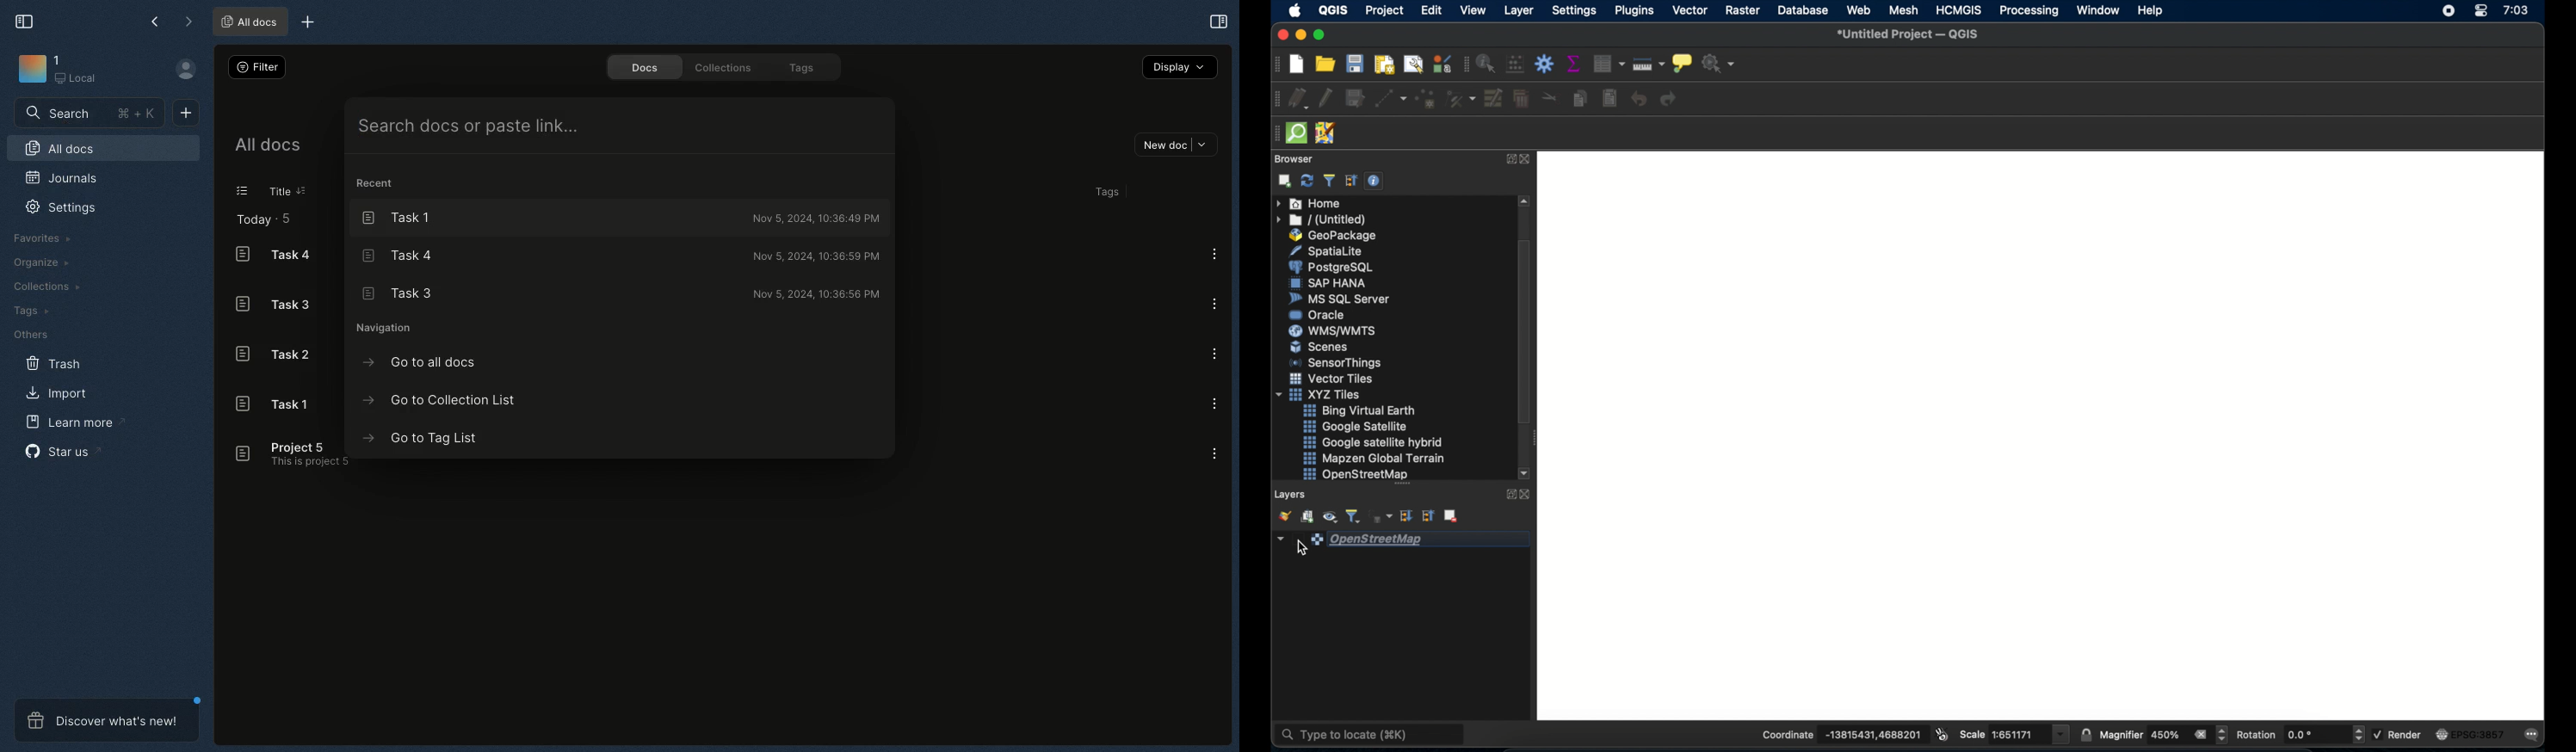 The height and width of the screenshot is (756, 2576). Describe the element at coordinates (1180, 69) in the screenshot. I see `Display` at that location.